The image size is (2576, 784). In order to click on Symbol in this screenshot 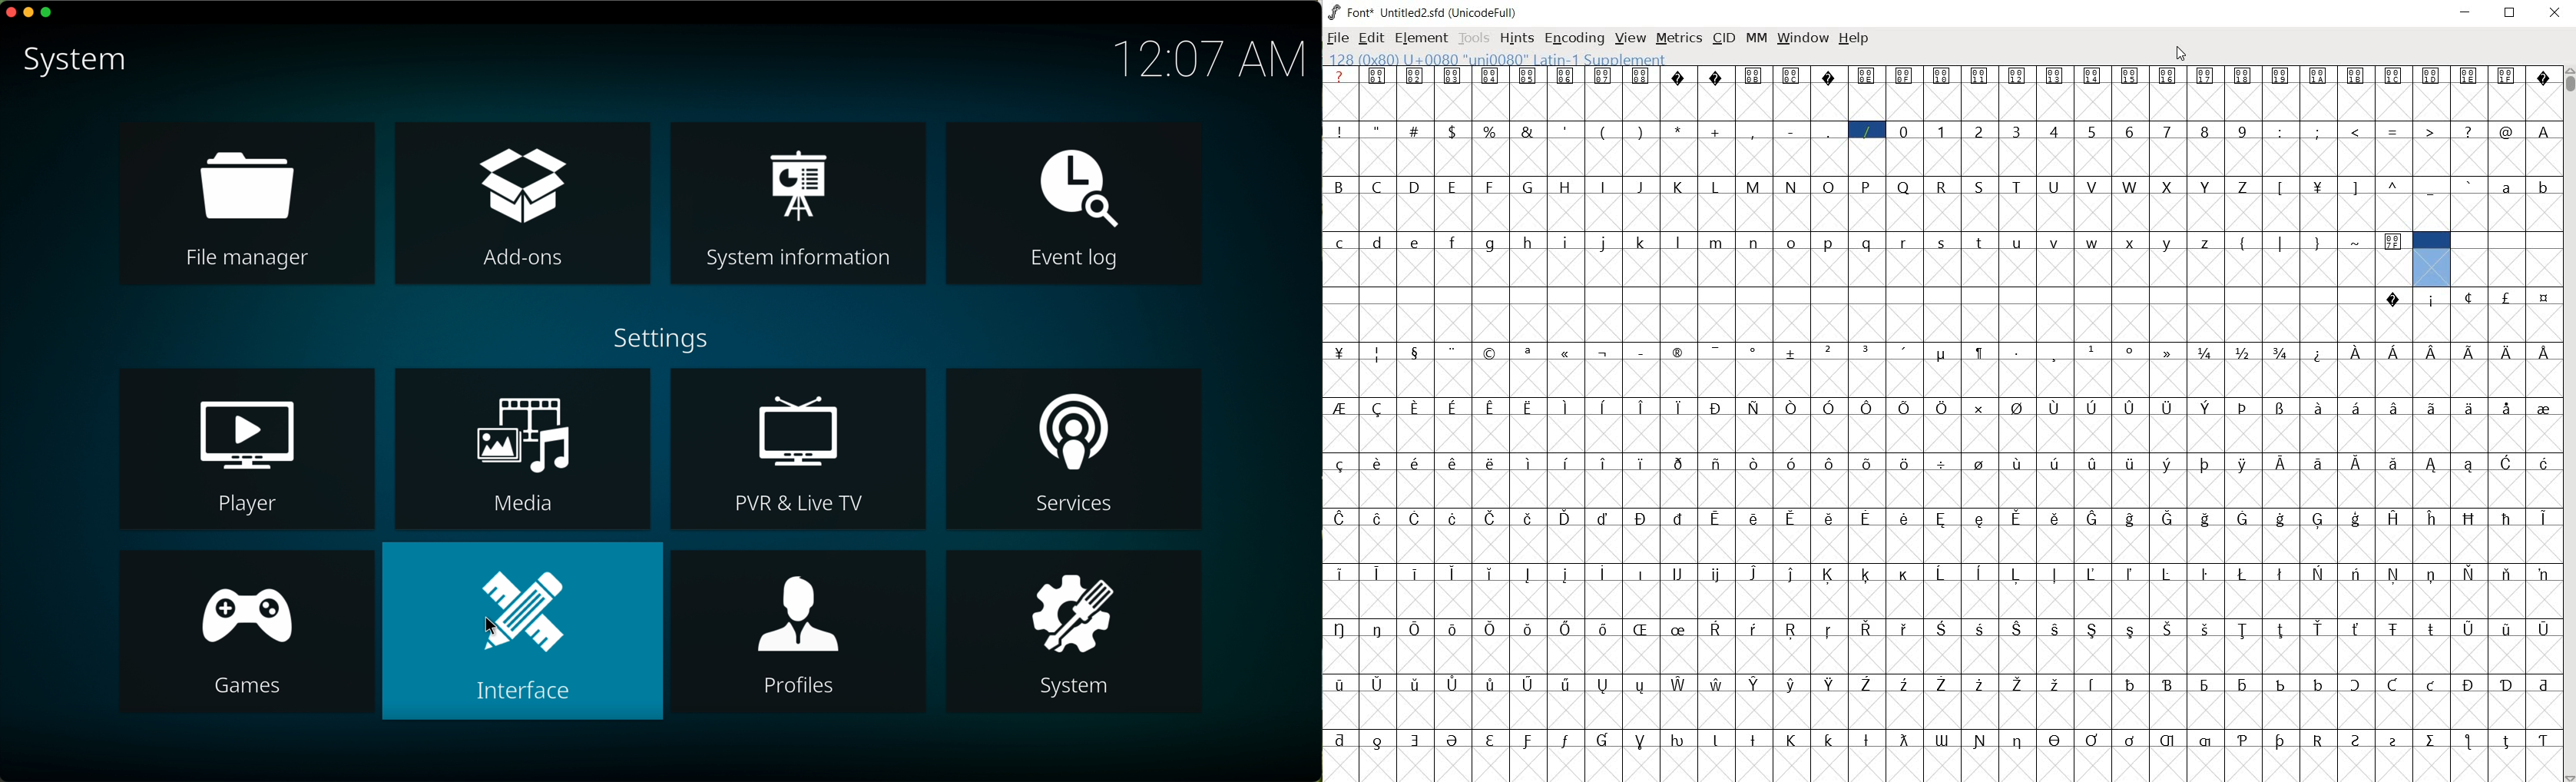, I will do `click(2283, 407)`.